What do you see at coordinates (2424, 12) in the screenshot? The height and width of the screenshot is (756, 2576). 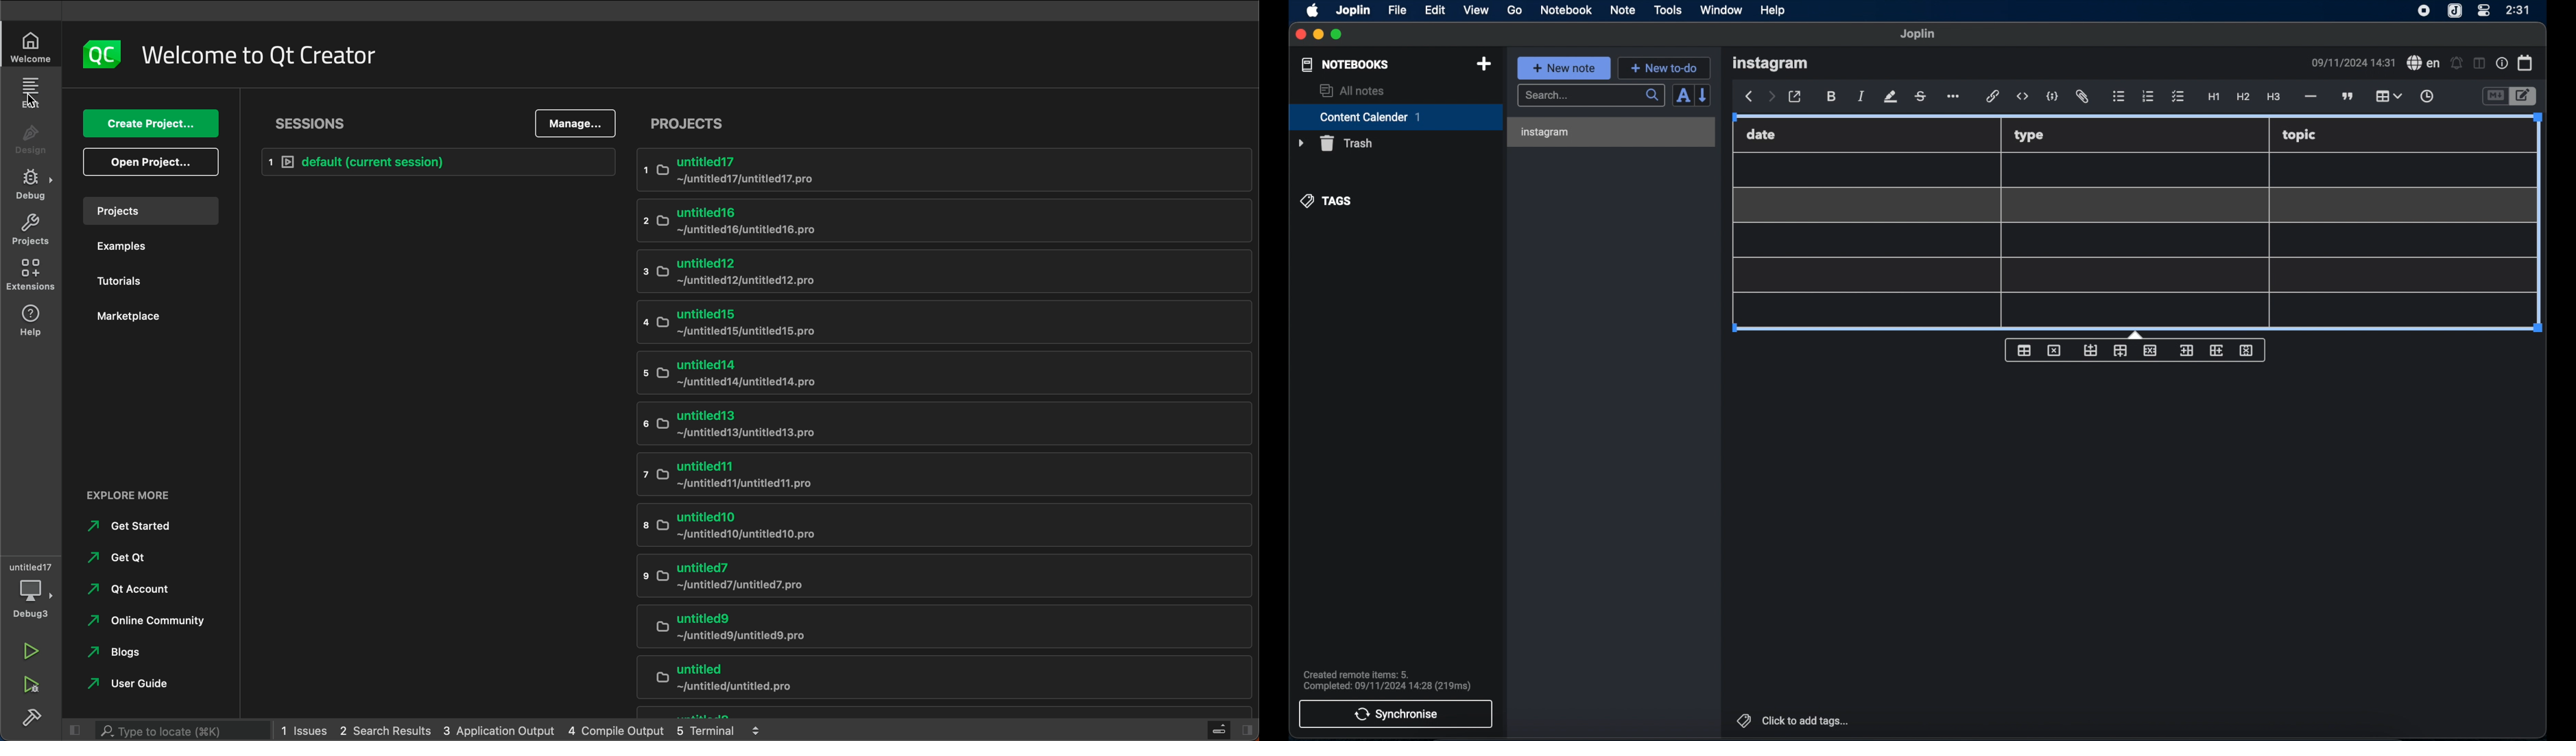 I see `screen recorder icon` at bounding box center [2424, 12].